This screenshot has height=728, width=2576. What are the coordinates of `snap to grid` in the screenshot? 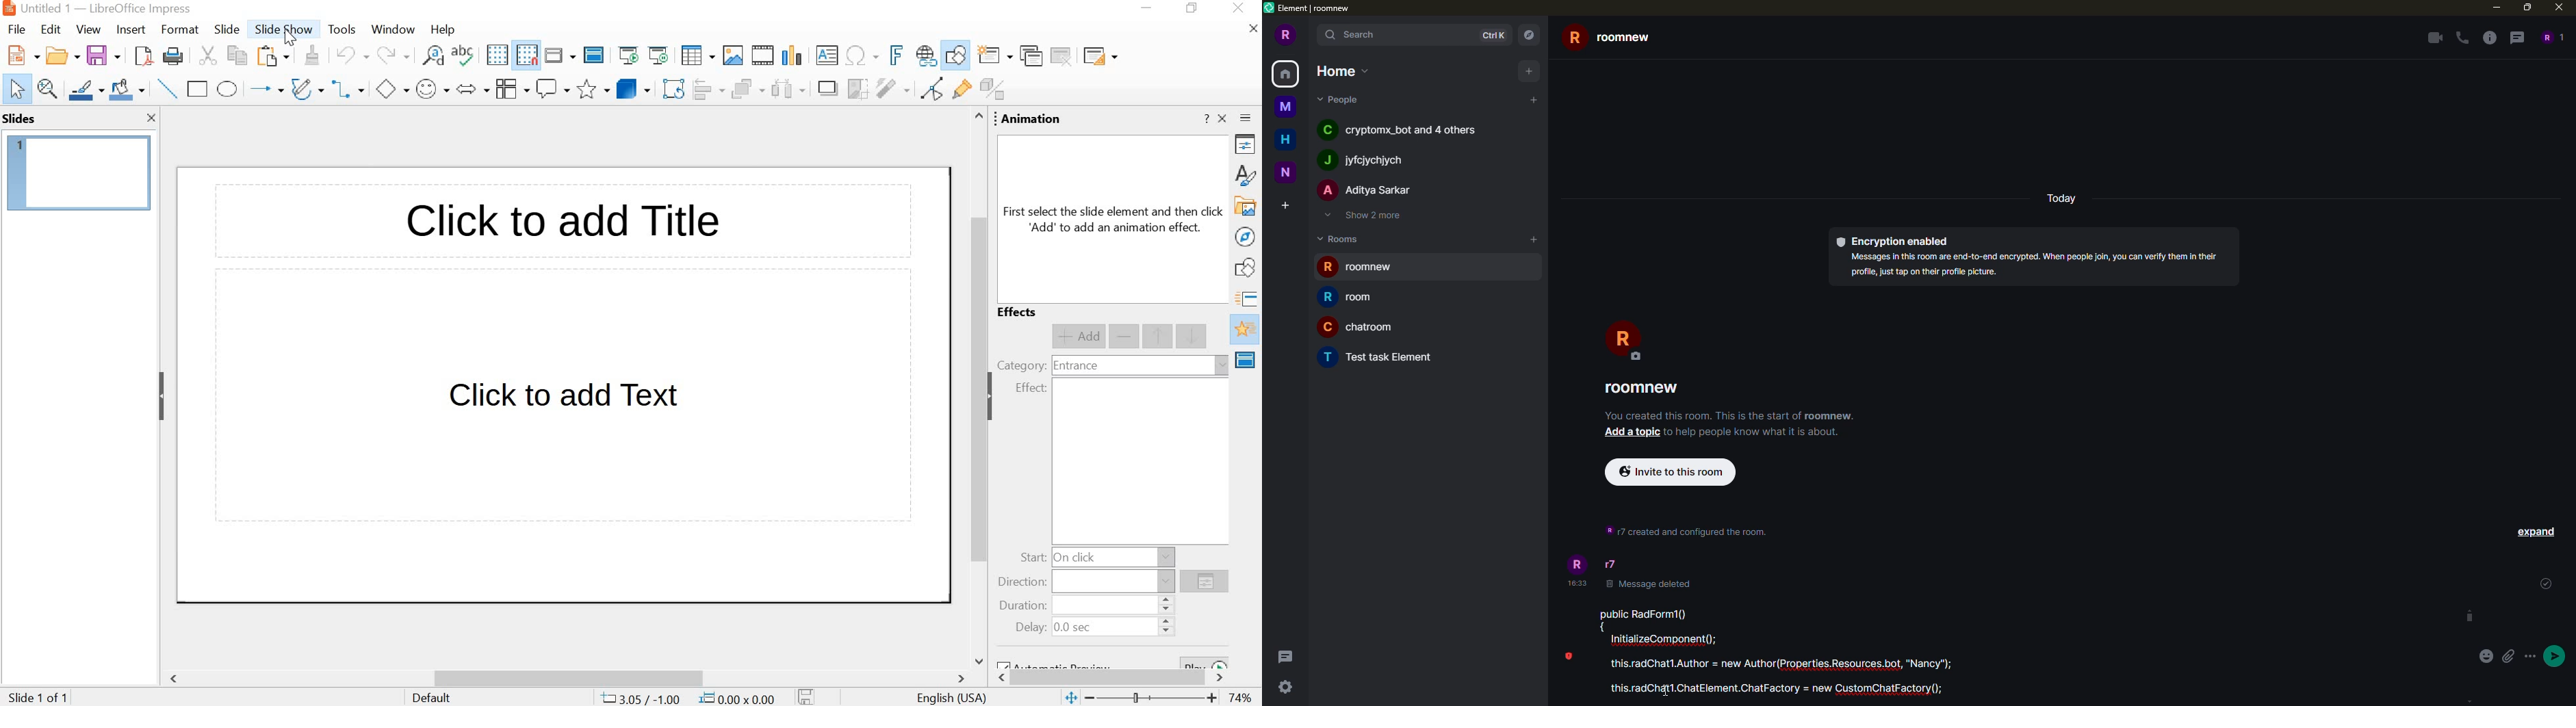 It's located at (527, 56).